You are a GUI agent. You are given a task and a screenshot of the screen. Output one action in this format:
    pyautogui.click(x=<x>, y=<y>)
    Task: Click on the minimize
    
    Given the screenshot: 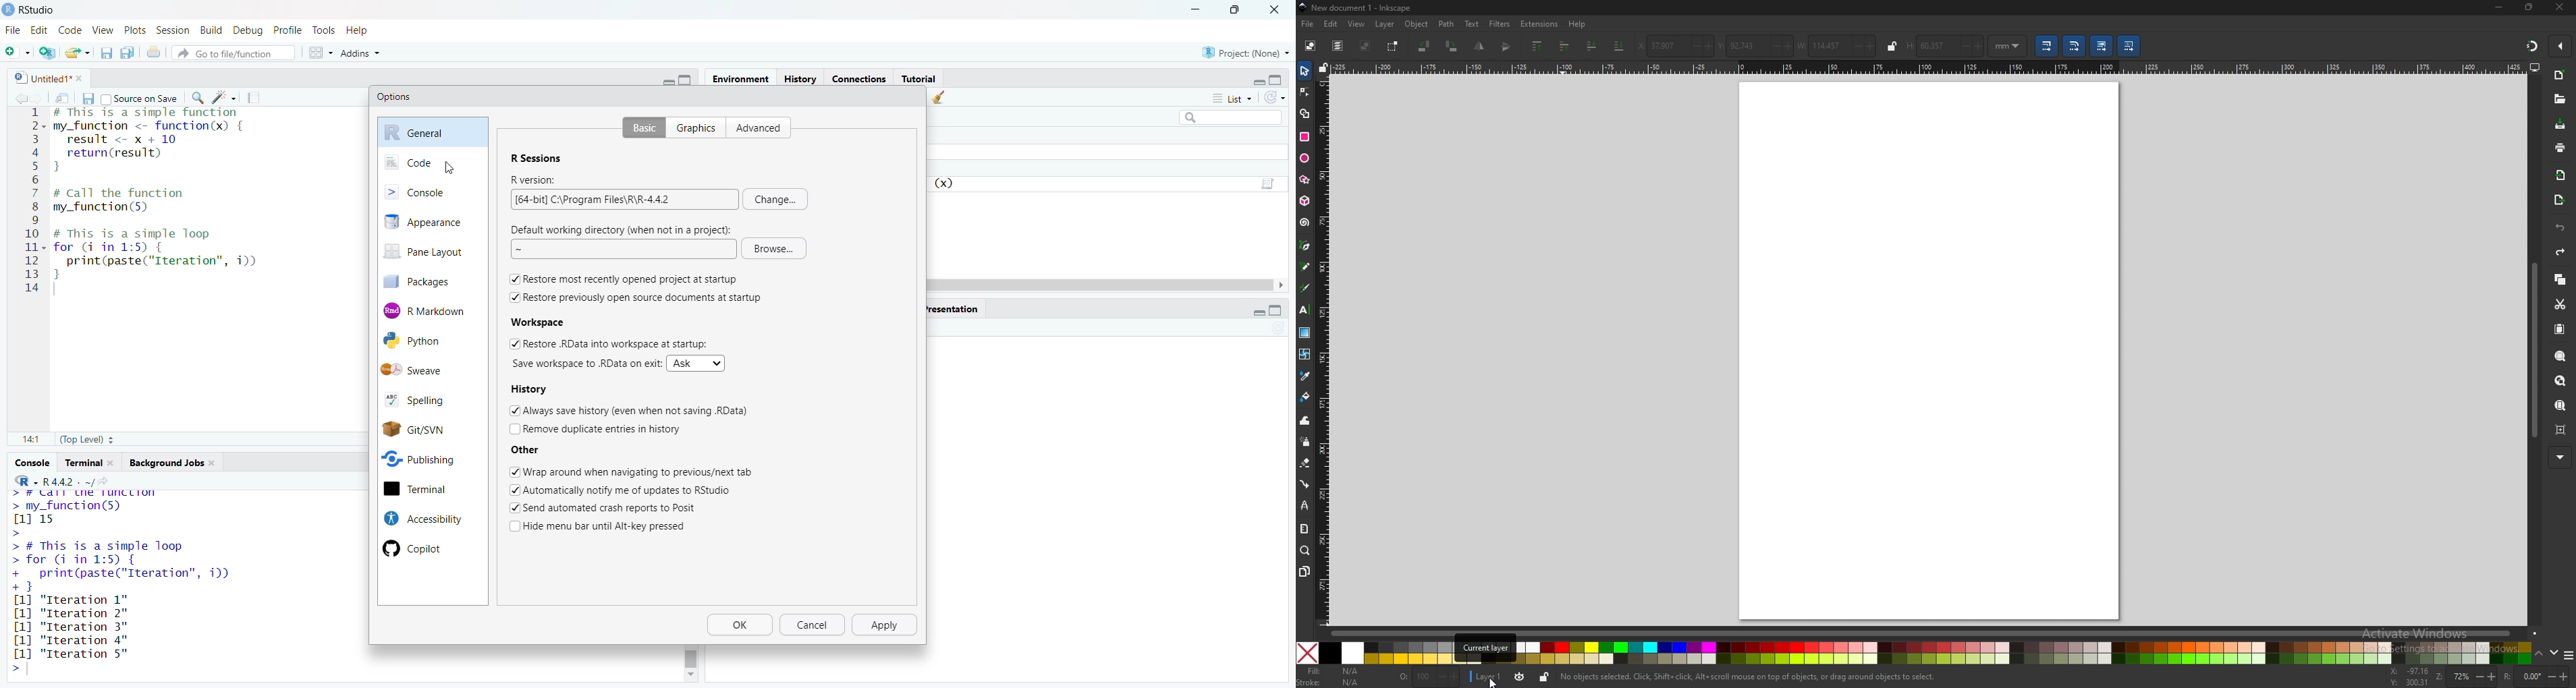 What is the action you would take?
    pyautogui.click(x=2500, y=7)
    